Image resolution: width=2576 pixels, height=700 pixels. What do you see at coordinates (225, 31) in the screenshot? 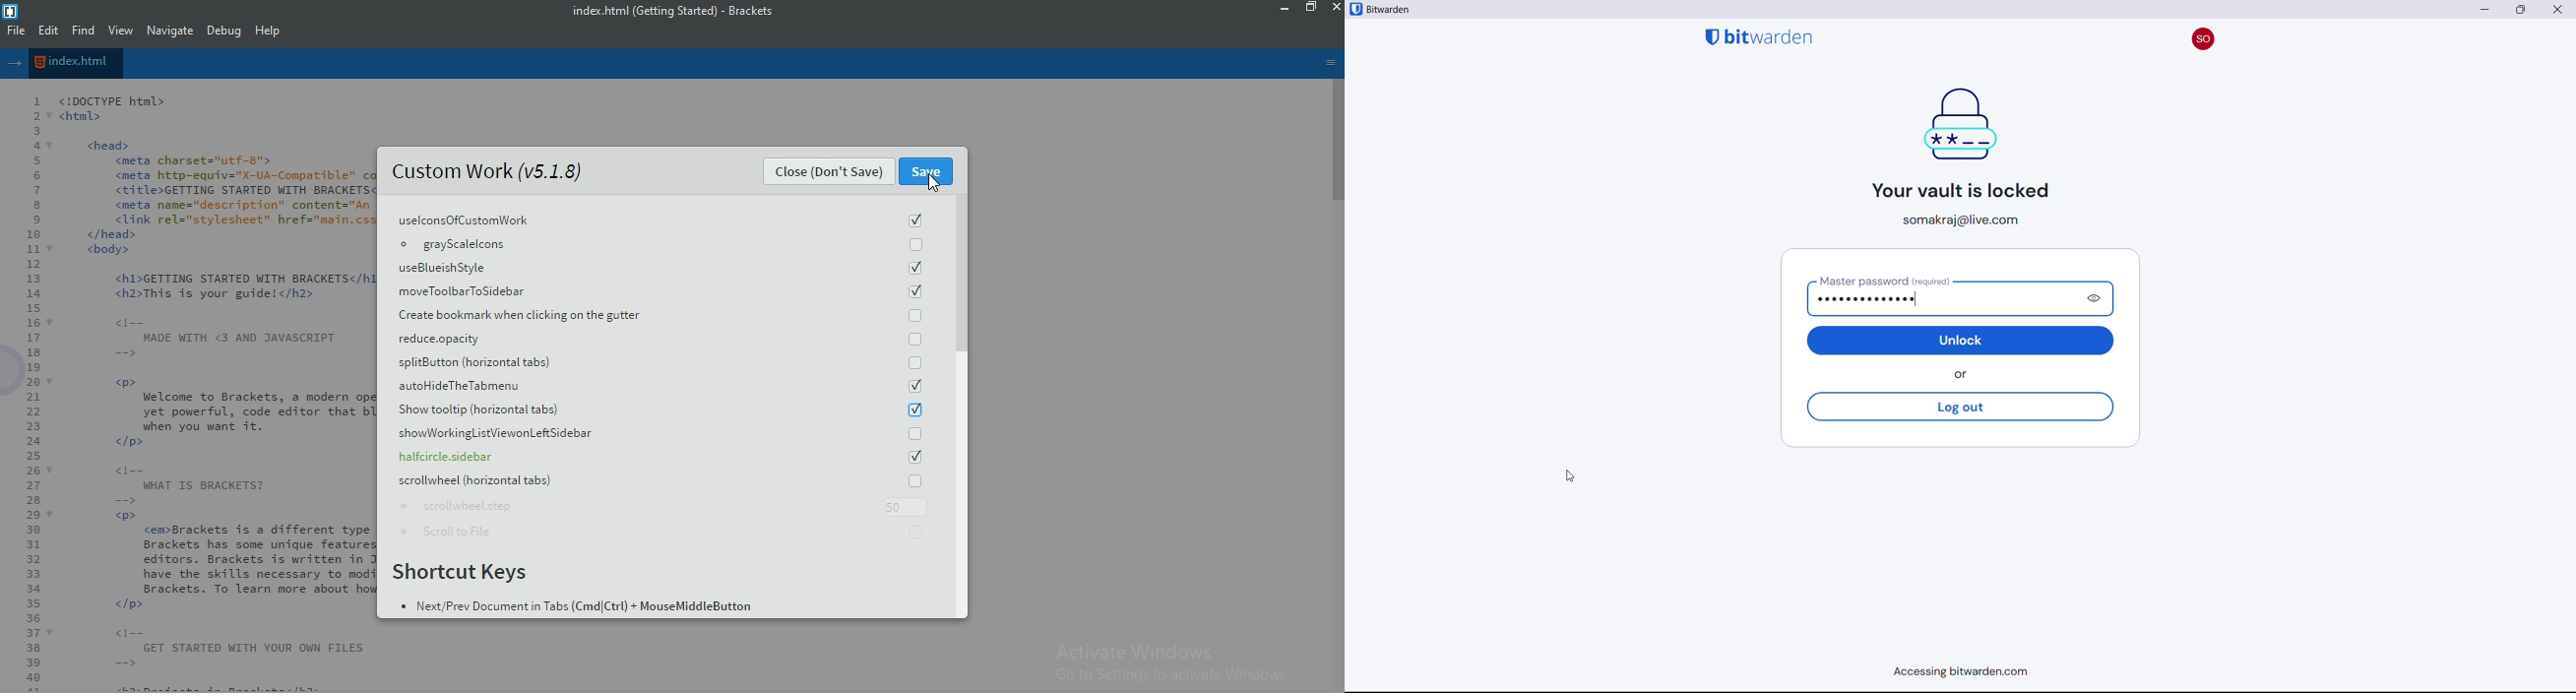
I see `Debug` at bounding box center [225, 31].